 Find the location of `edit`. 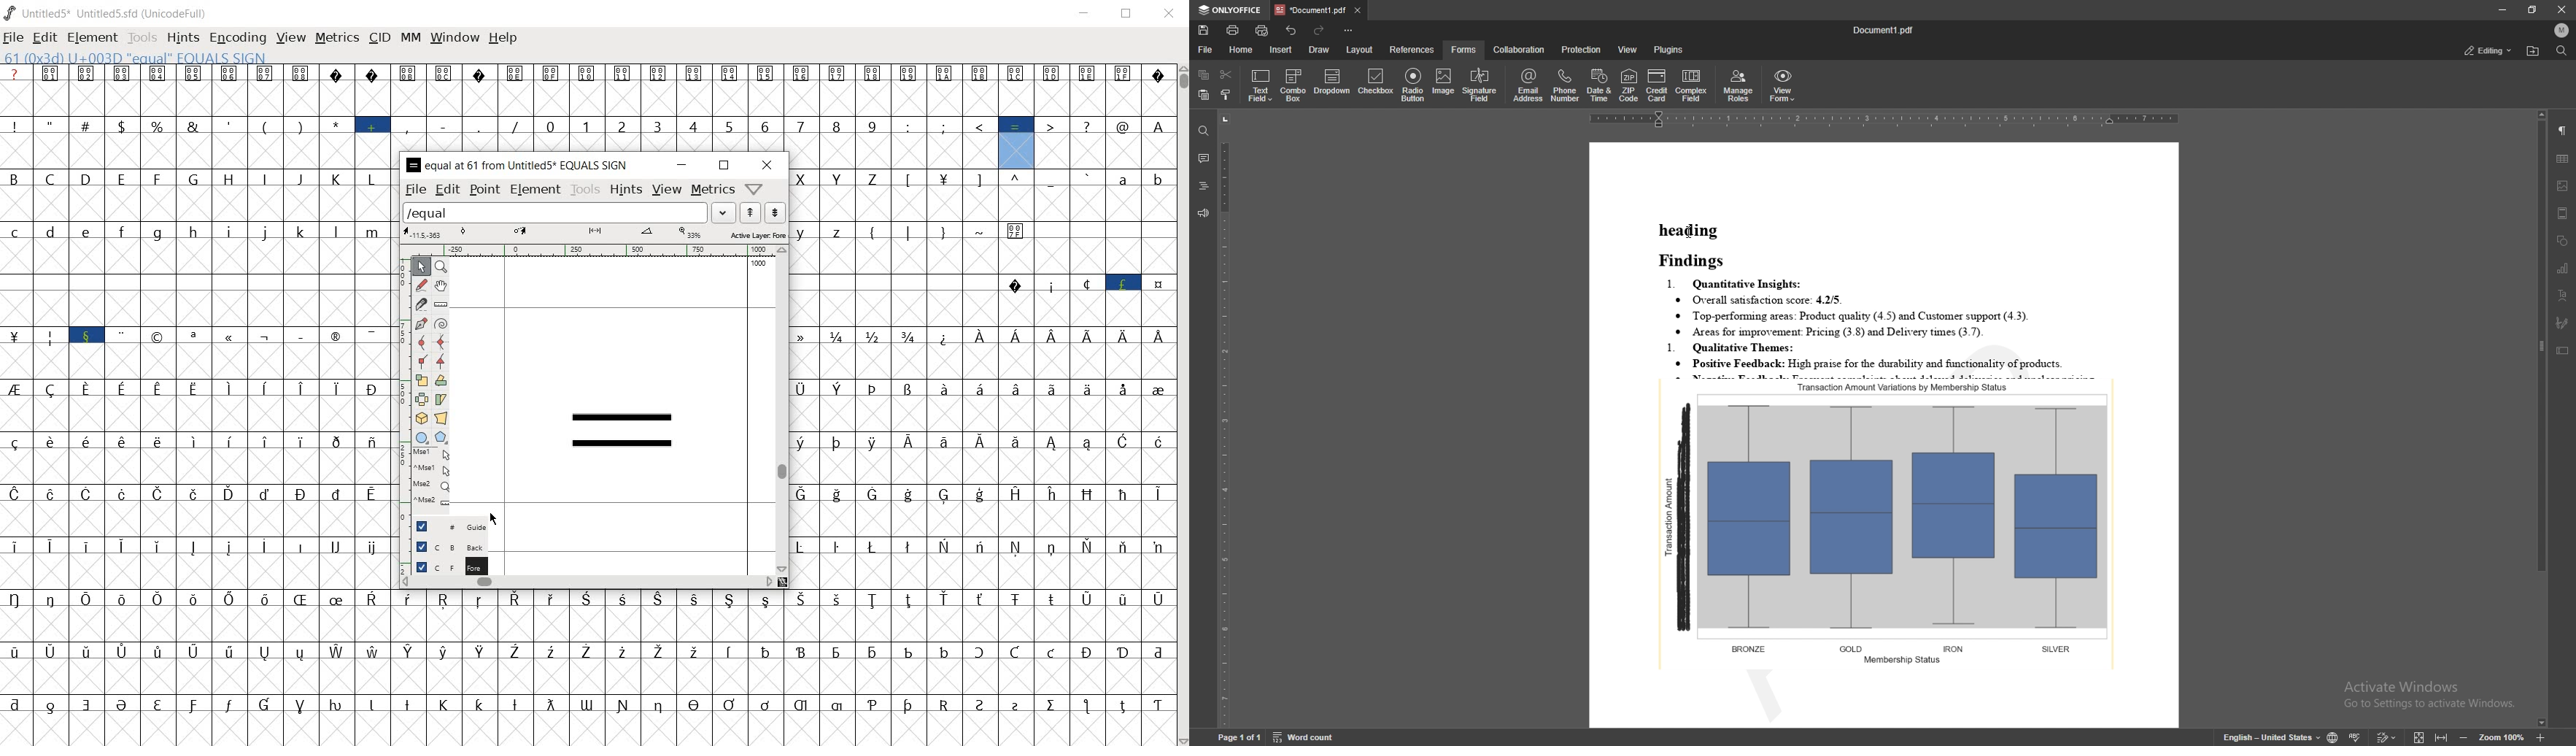

edit is located at coordinates (446, 190).